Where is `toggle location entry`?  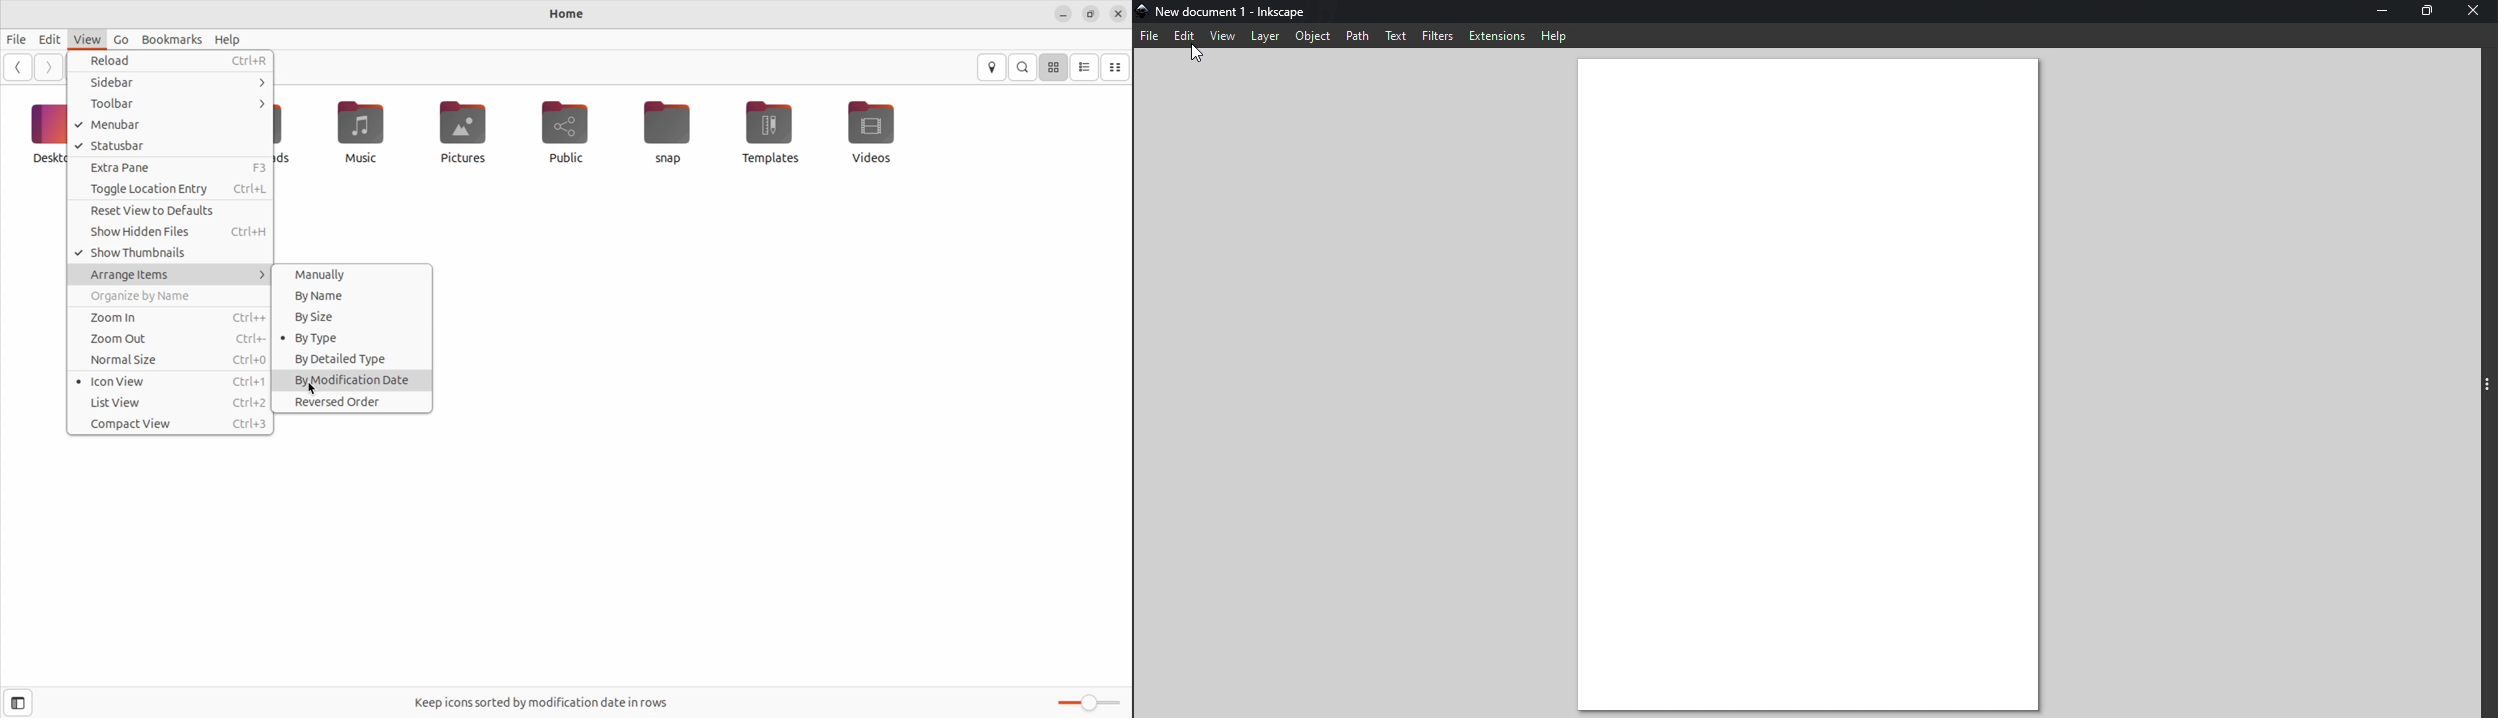
toggle location entry is located at coordinates (171, 190).